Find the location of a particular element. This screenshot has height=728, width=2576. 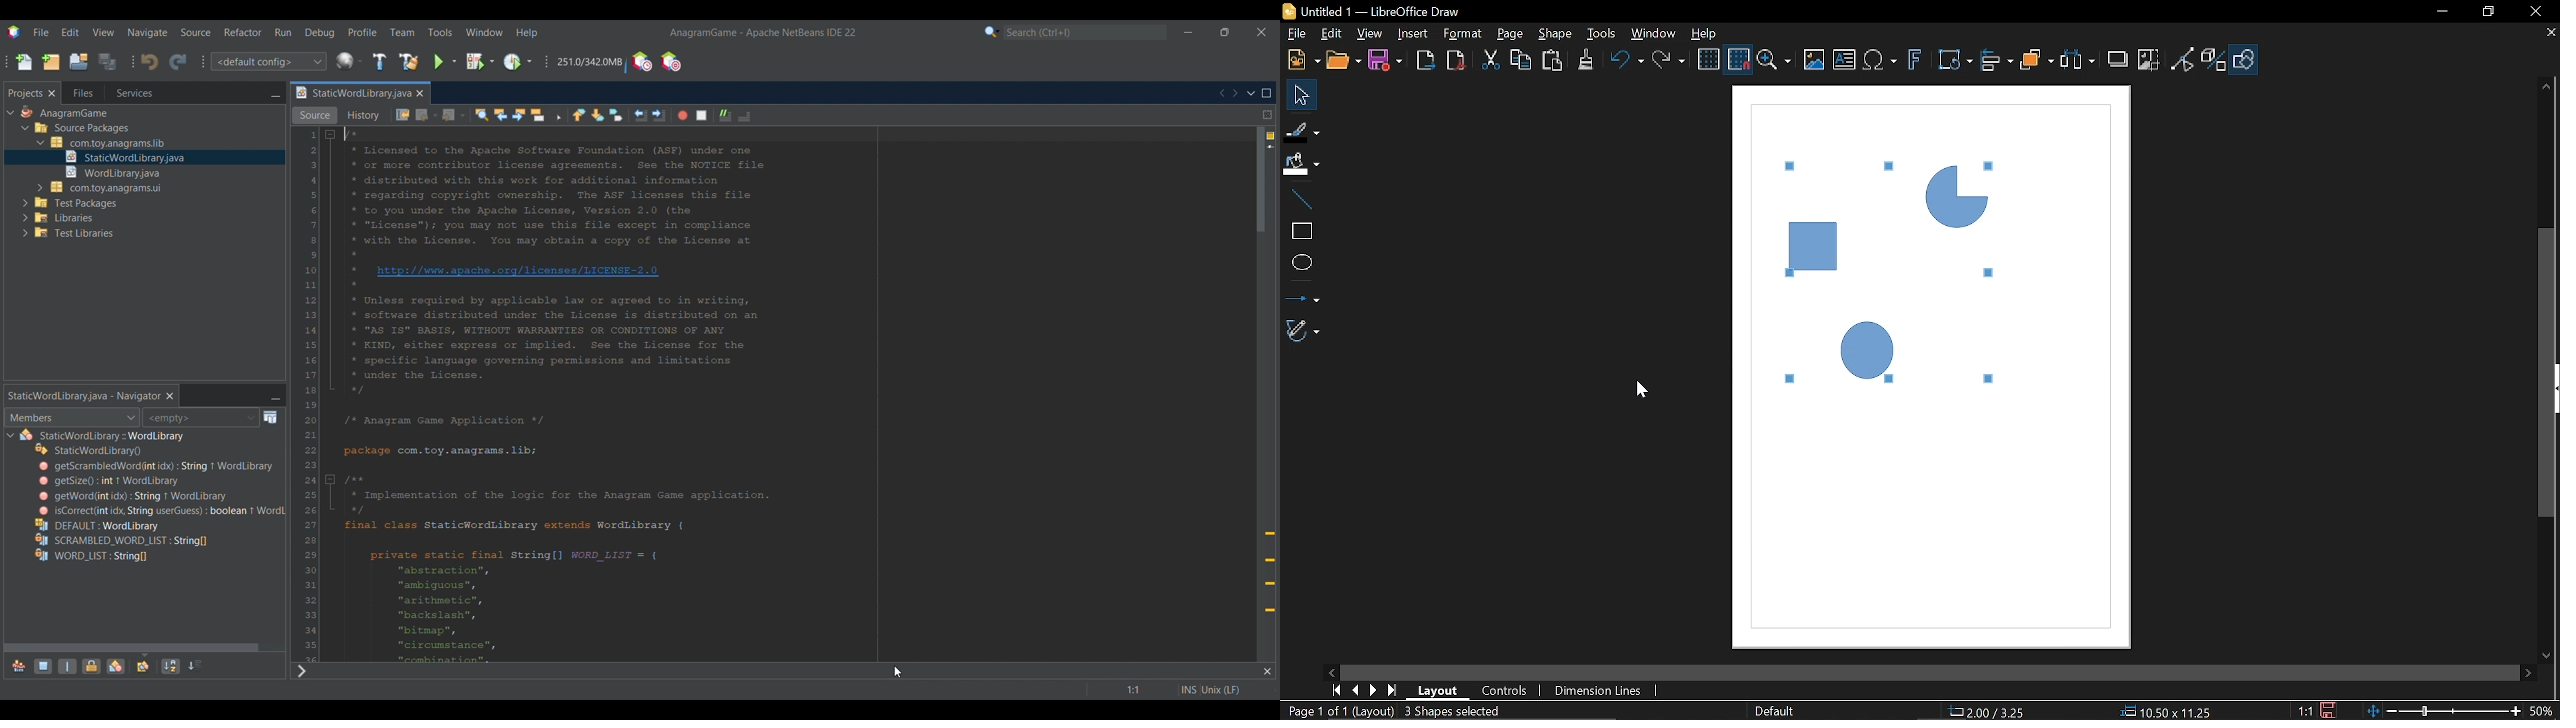

Move right is located at coordinates (2528, 673).